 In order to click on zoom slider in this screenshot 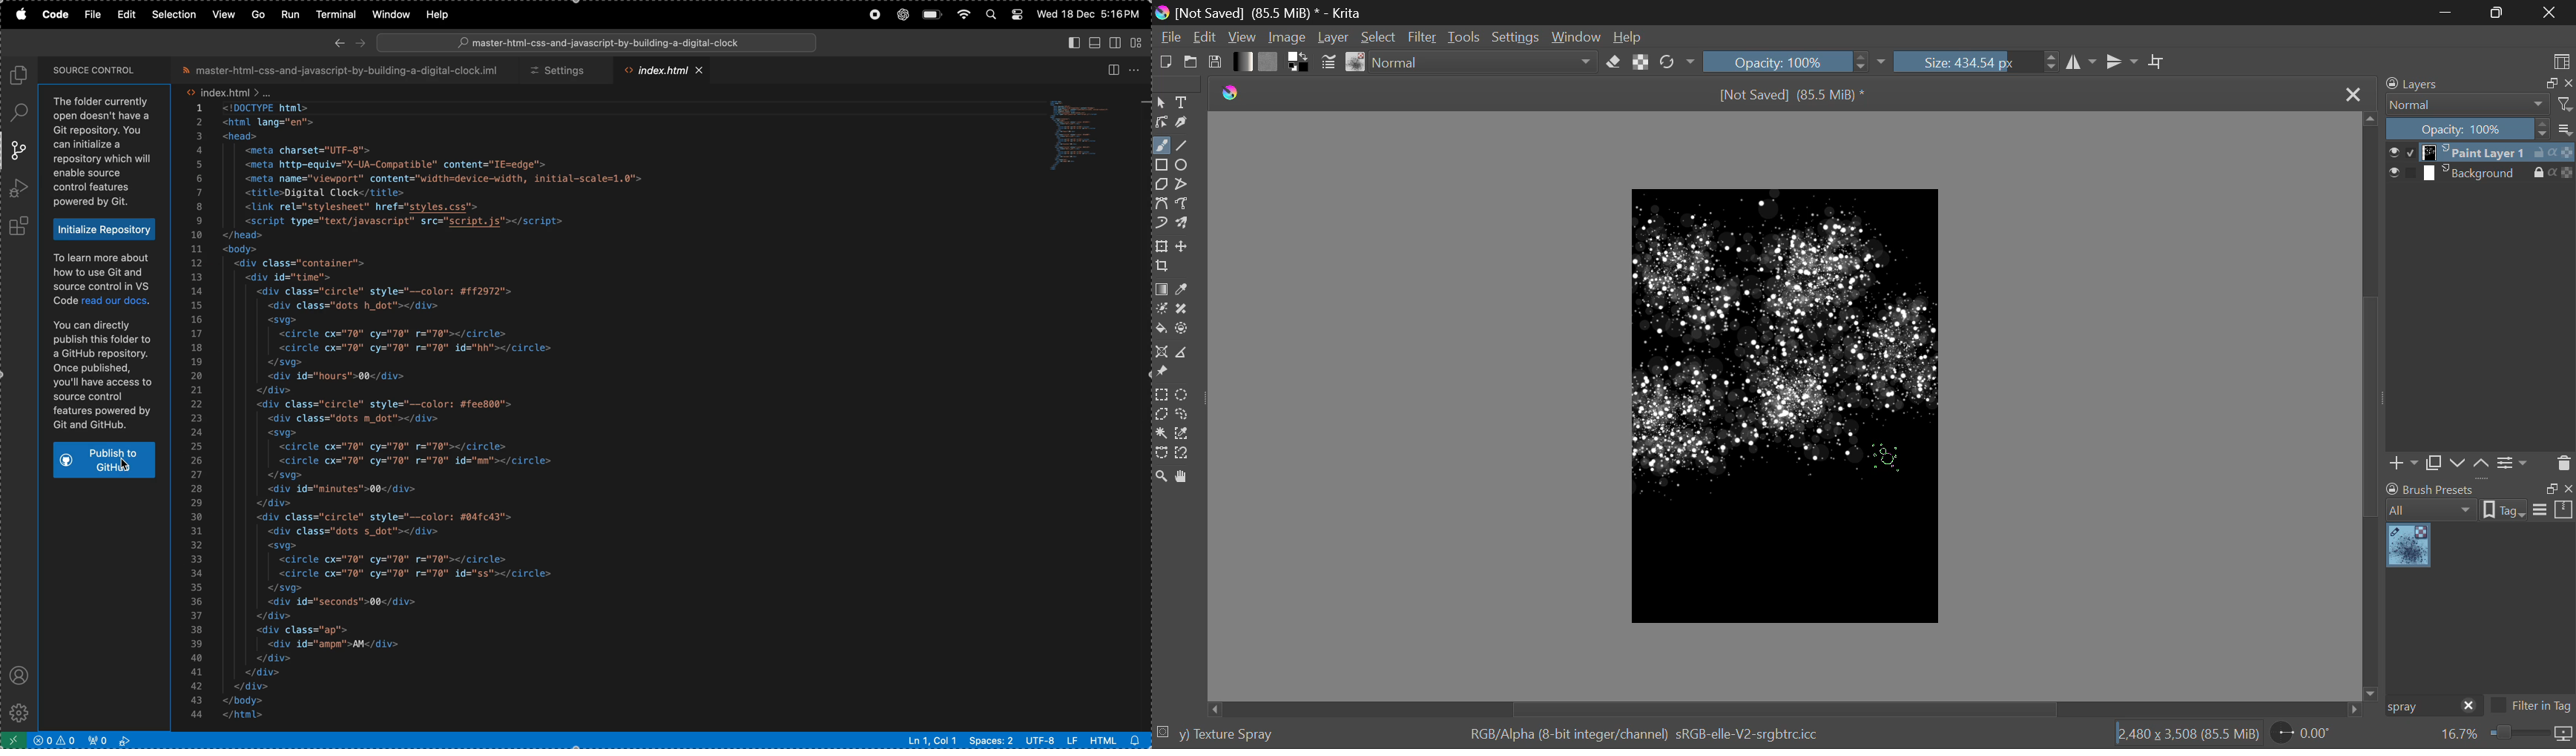, I will do `click(2517, 734)`.